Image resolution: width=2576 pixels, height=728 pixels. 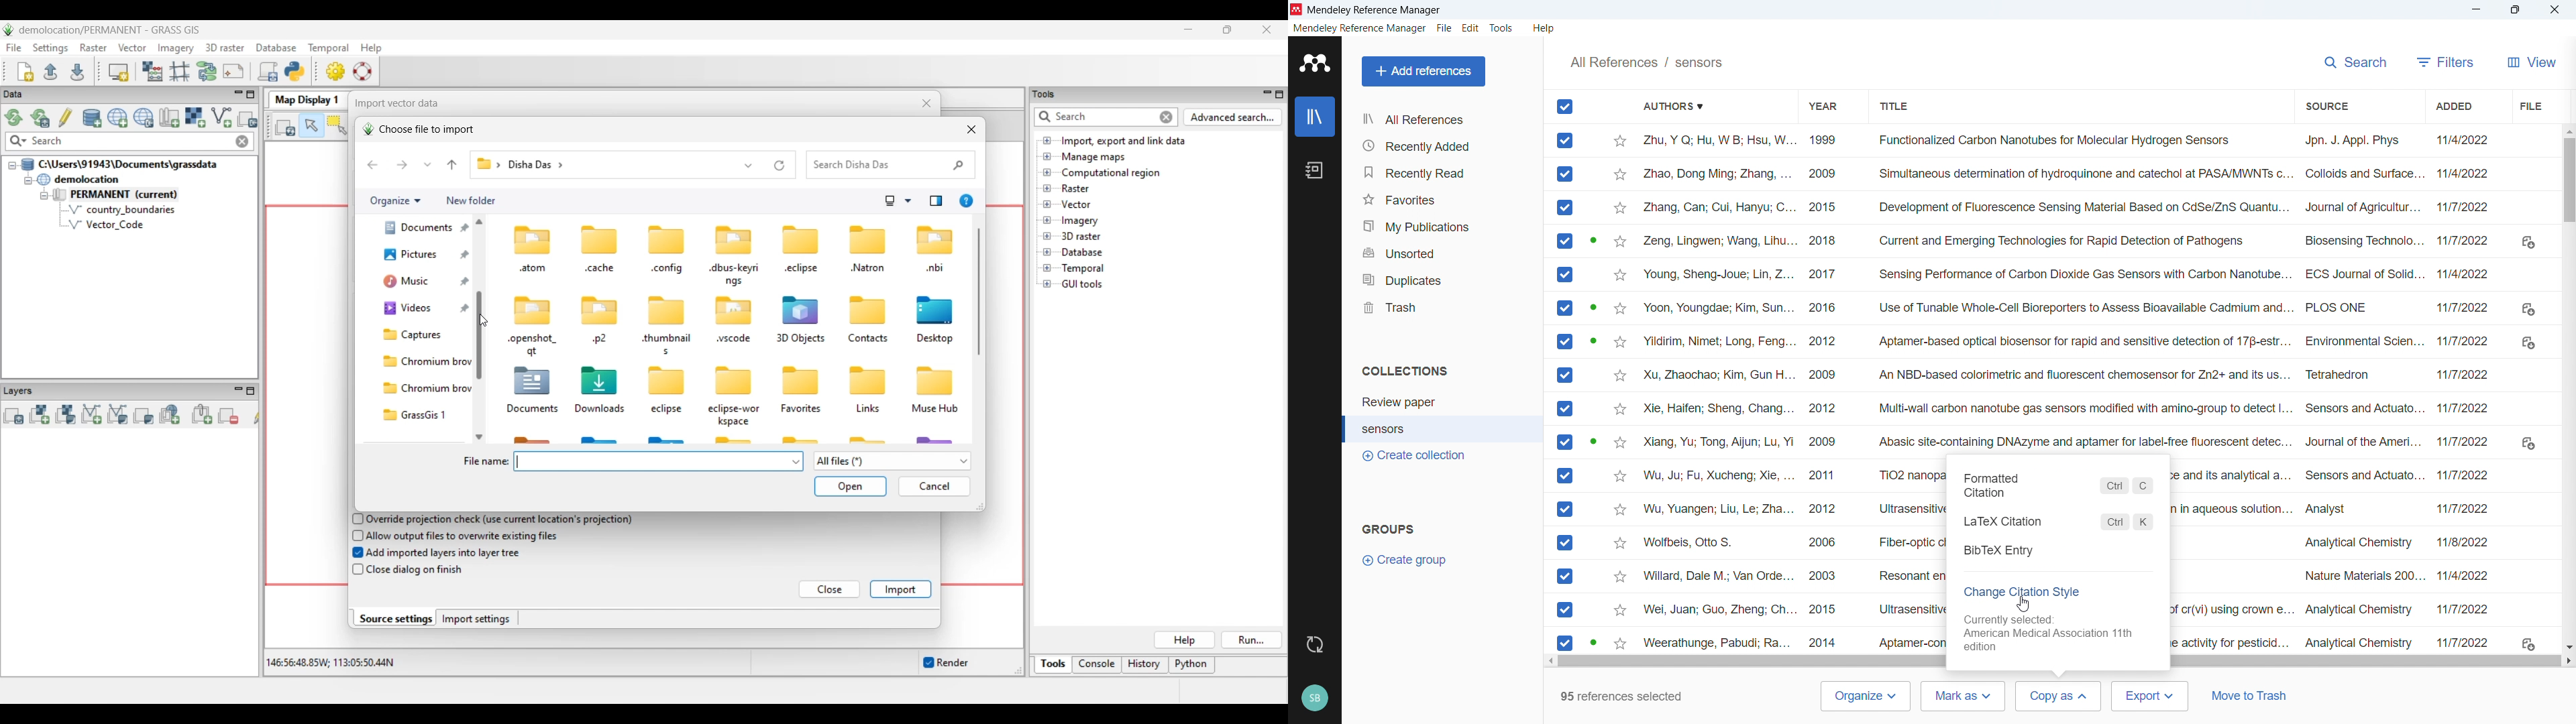 I want to click on Authors of individual entries , so click(x=1719, y=391).